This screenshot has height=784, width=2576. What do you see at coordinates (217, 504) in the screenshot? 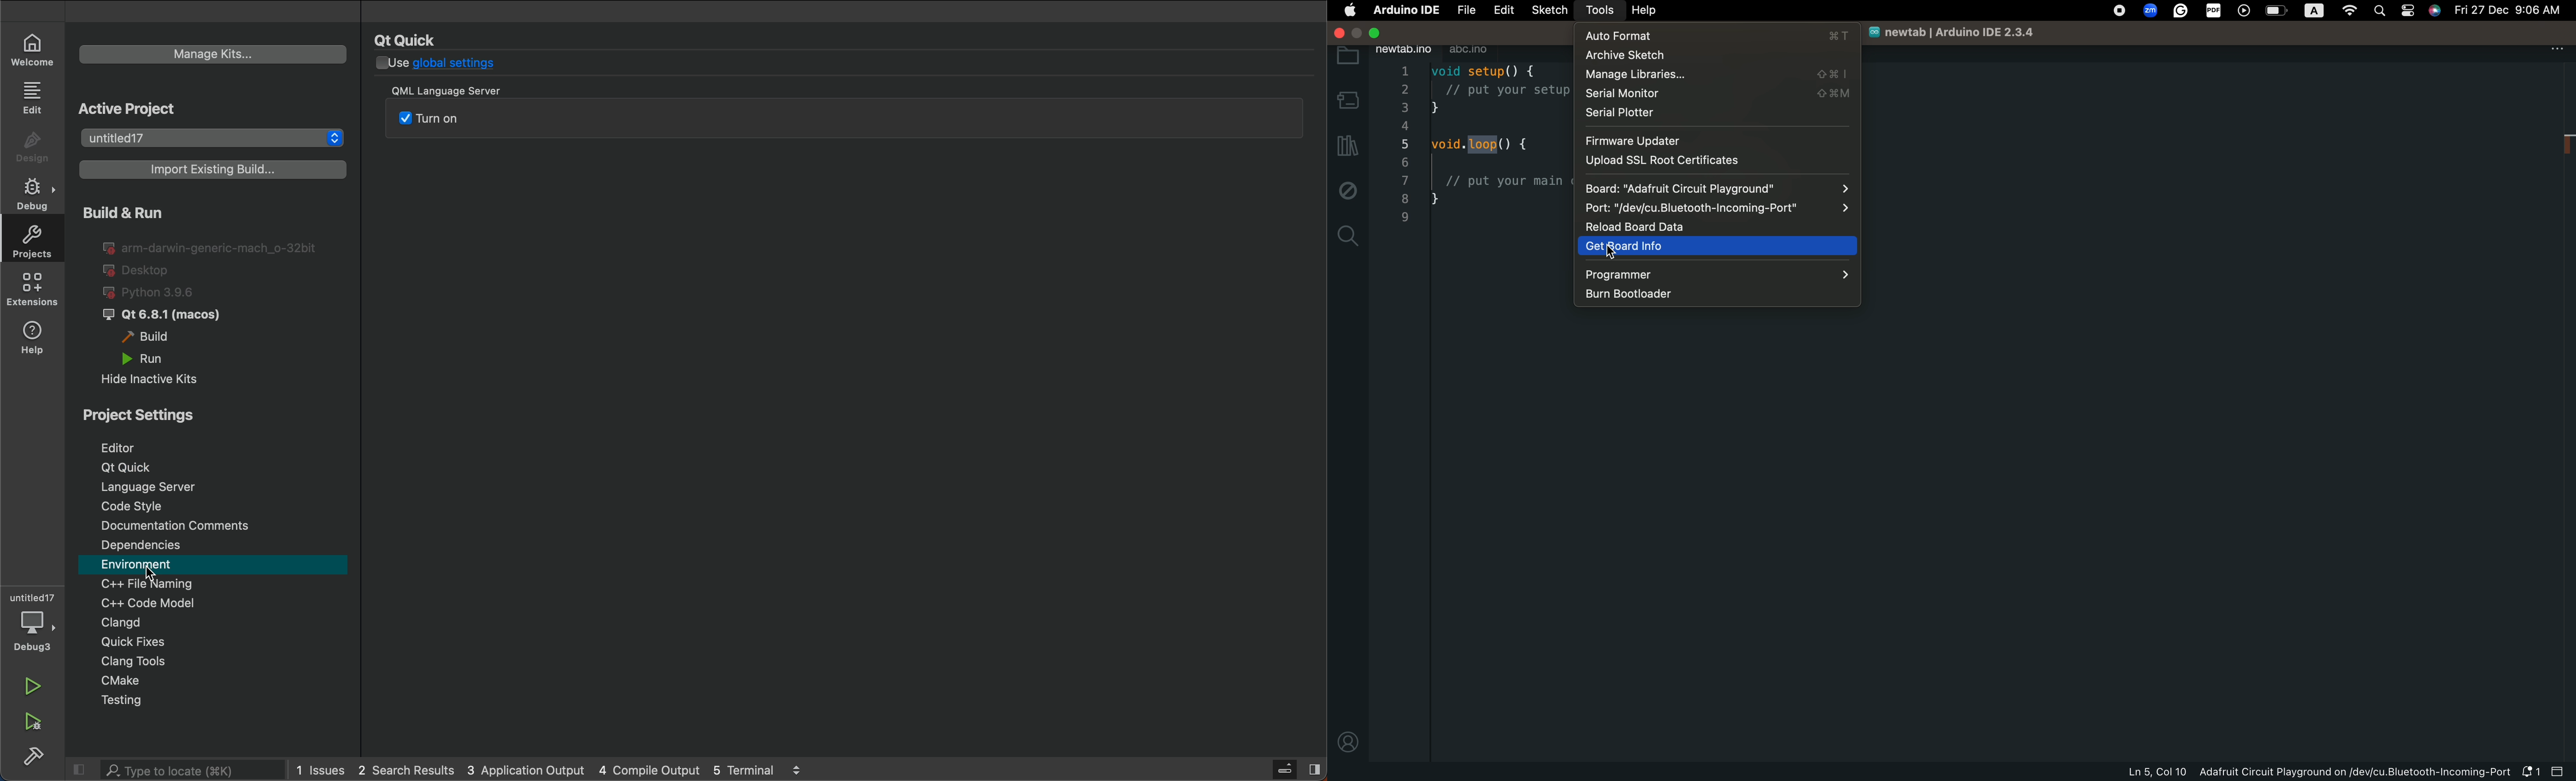
I see `code style` at bounding box center [217, 504].